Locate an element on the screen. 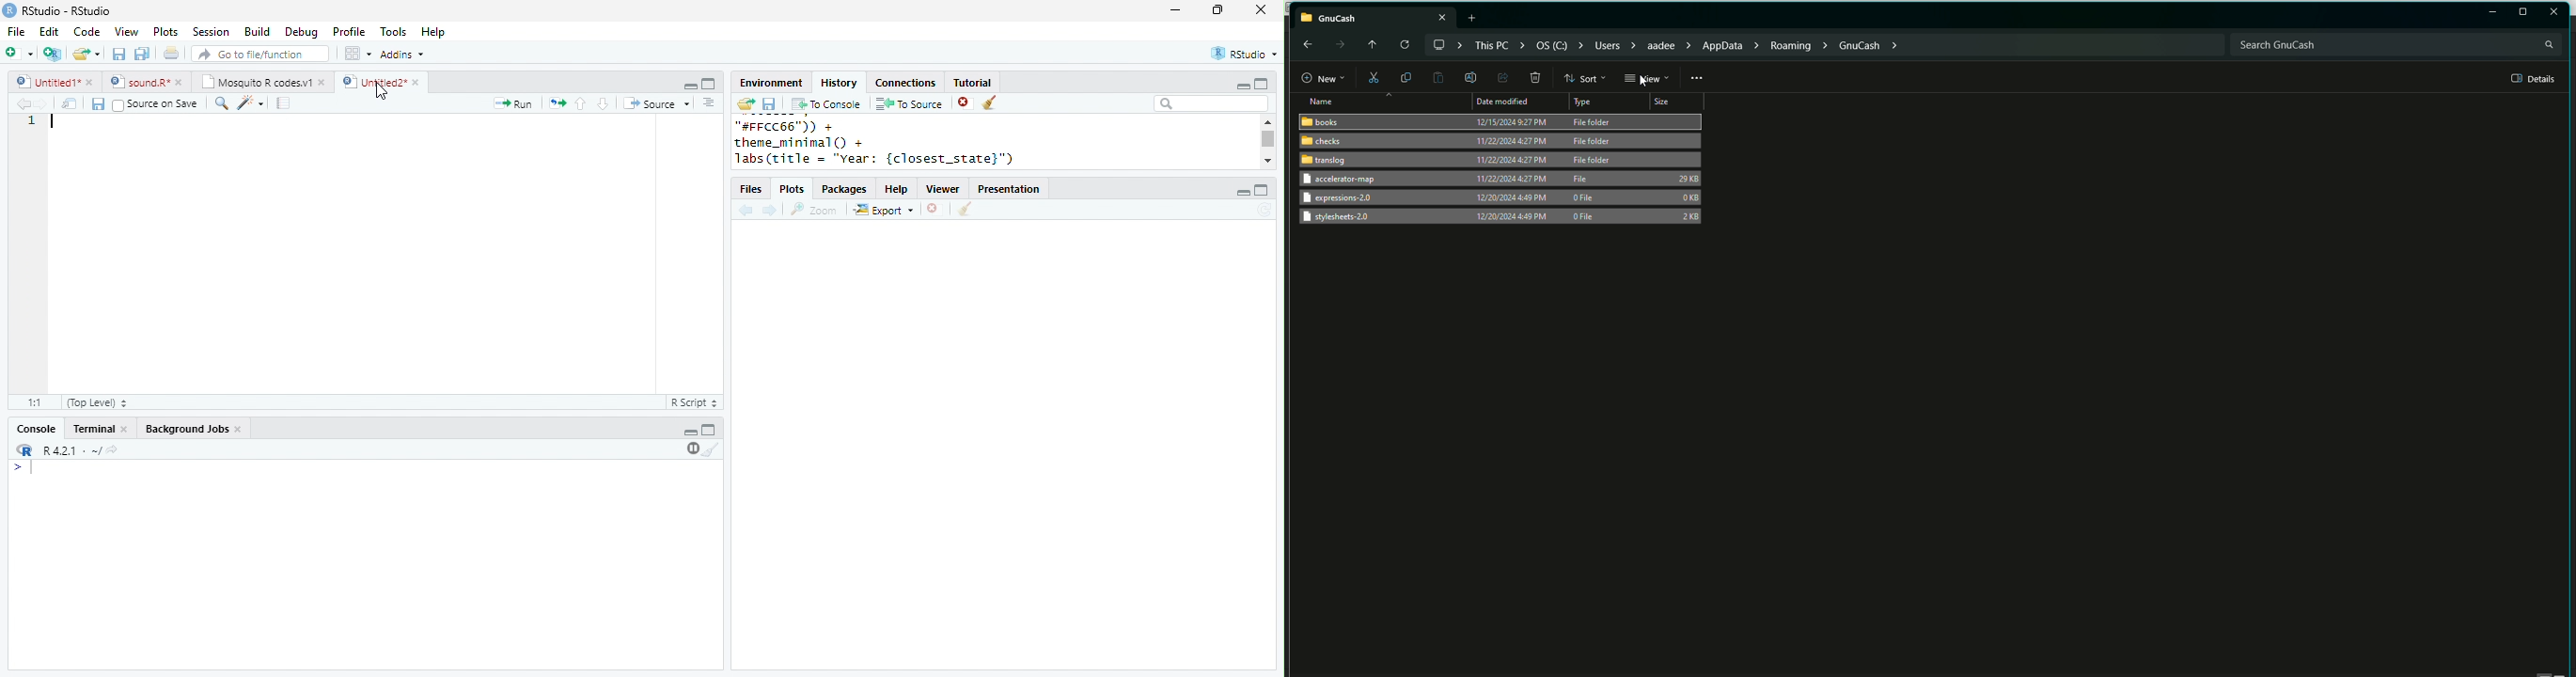 This screenshot has width=2576, height=700. Edit is located at coordinates (49, 31).